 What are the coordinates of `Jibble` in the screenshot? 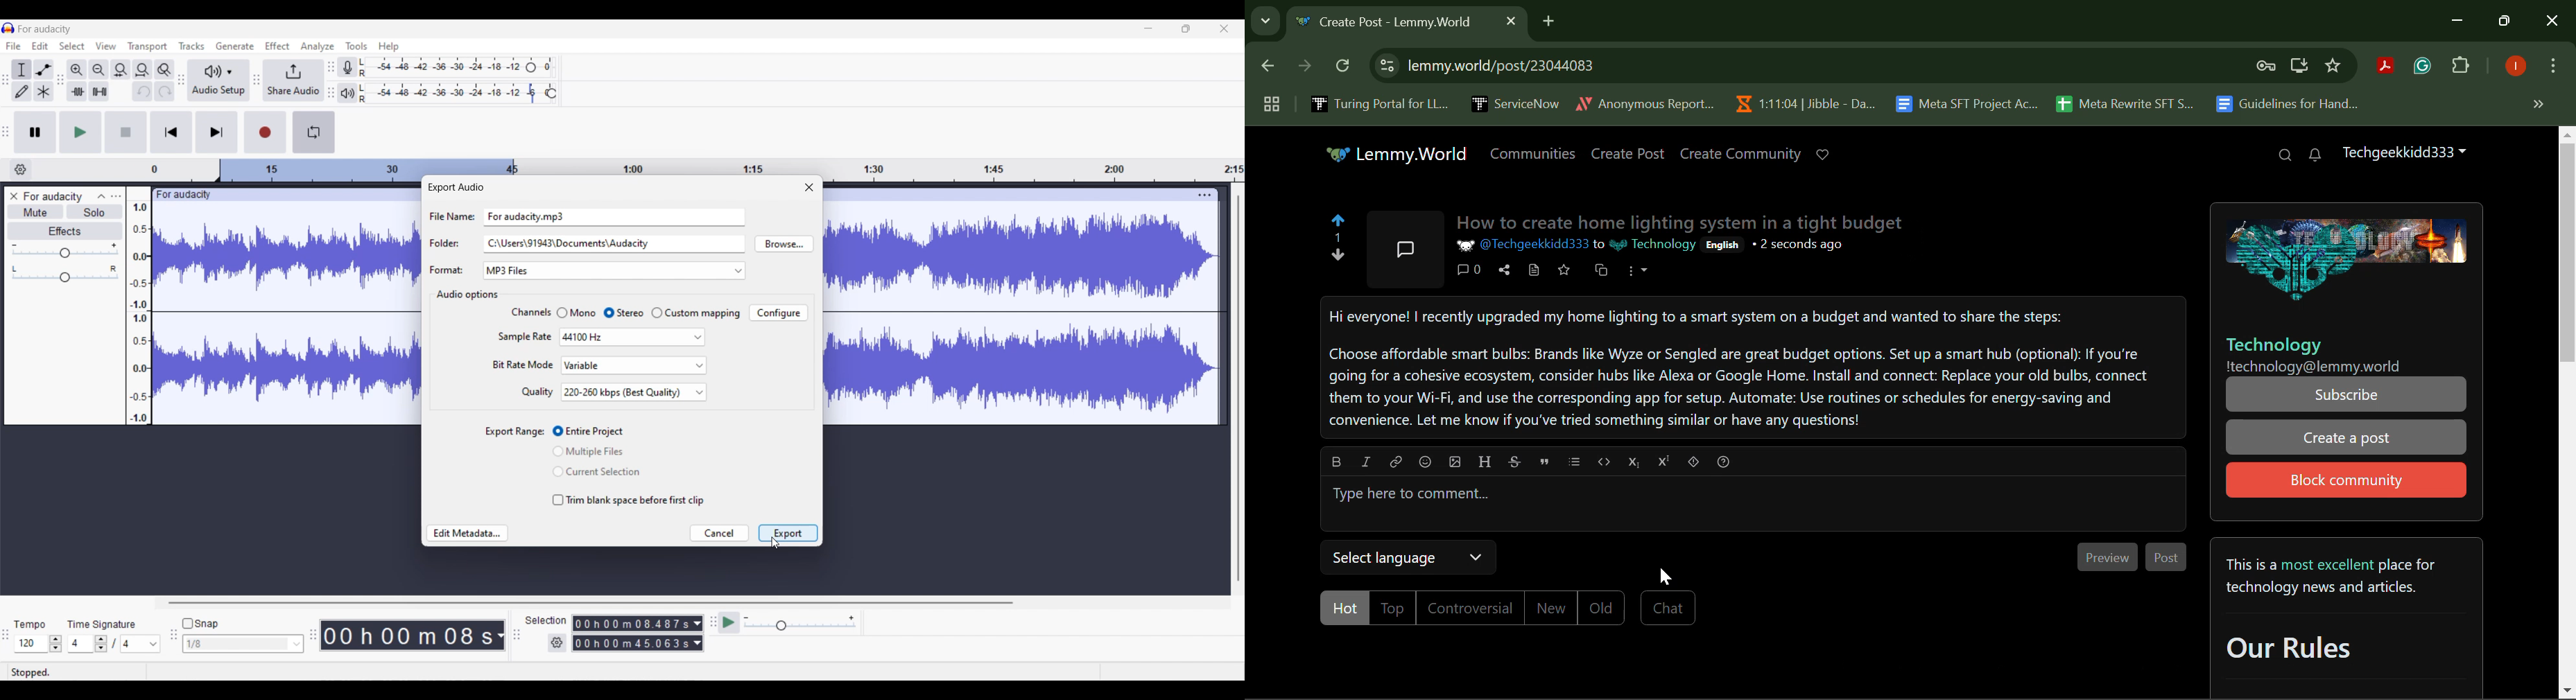 It's located at (1802, 100).